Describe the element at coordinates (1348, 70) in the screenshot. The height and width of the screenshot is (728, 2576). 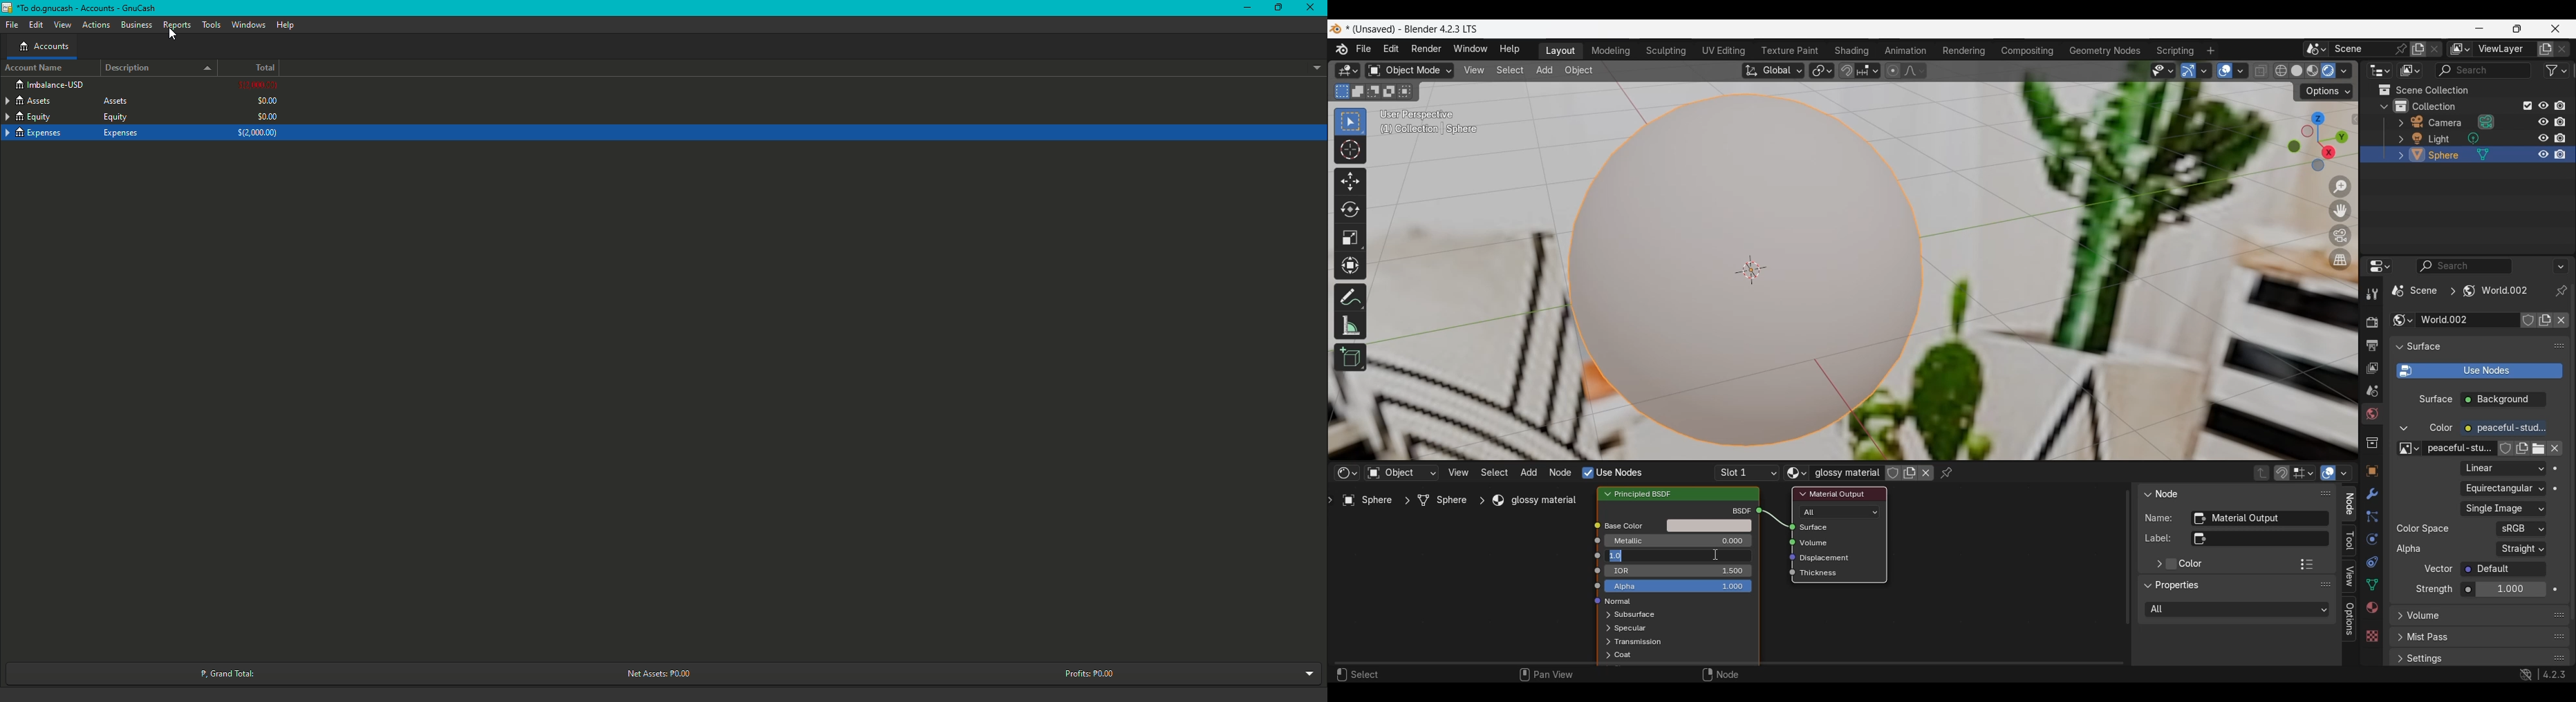
I see `Editor type` at that location.